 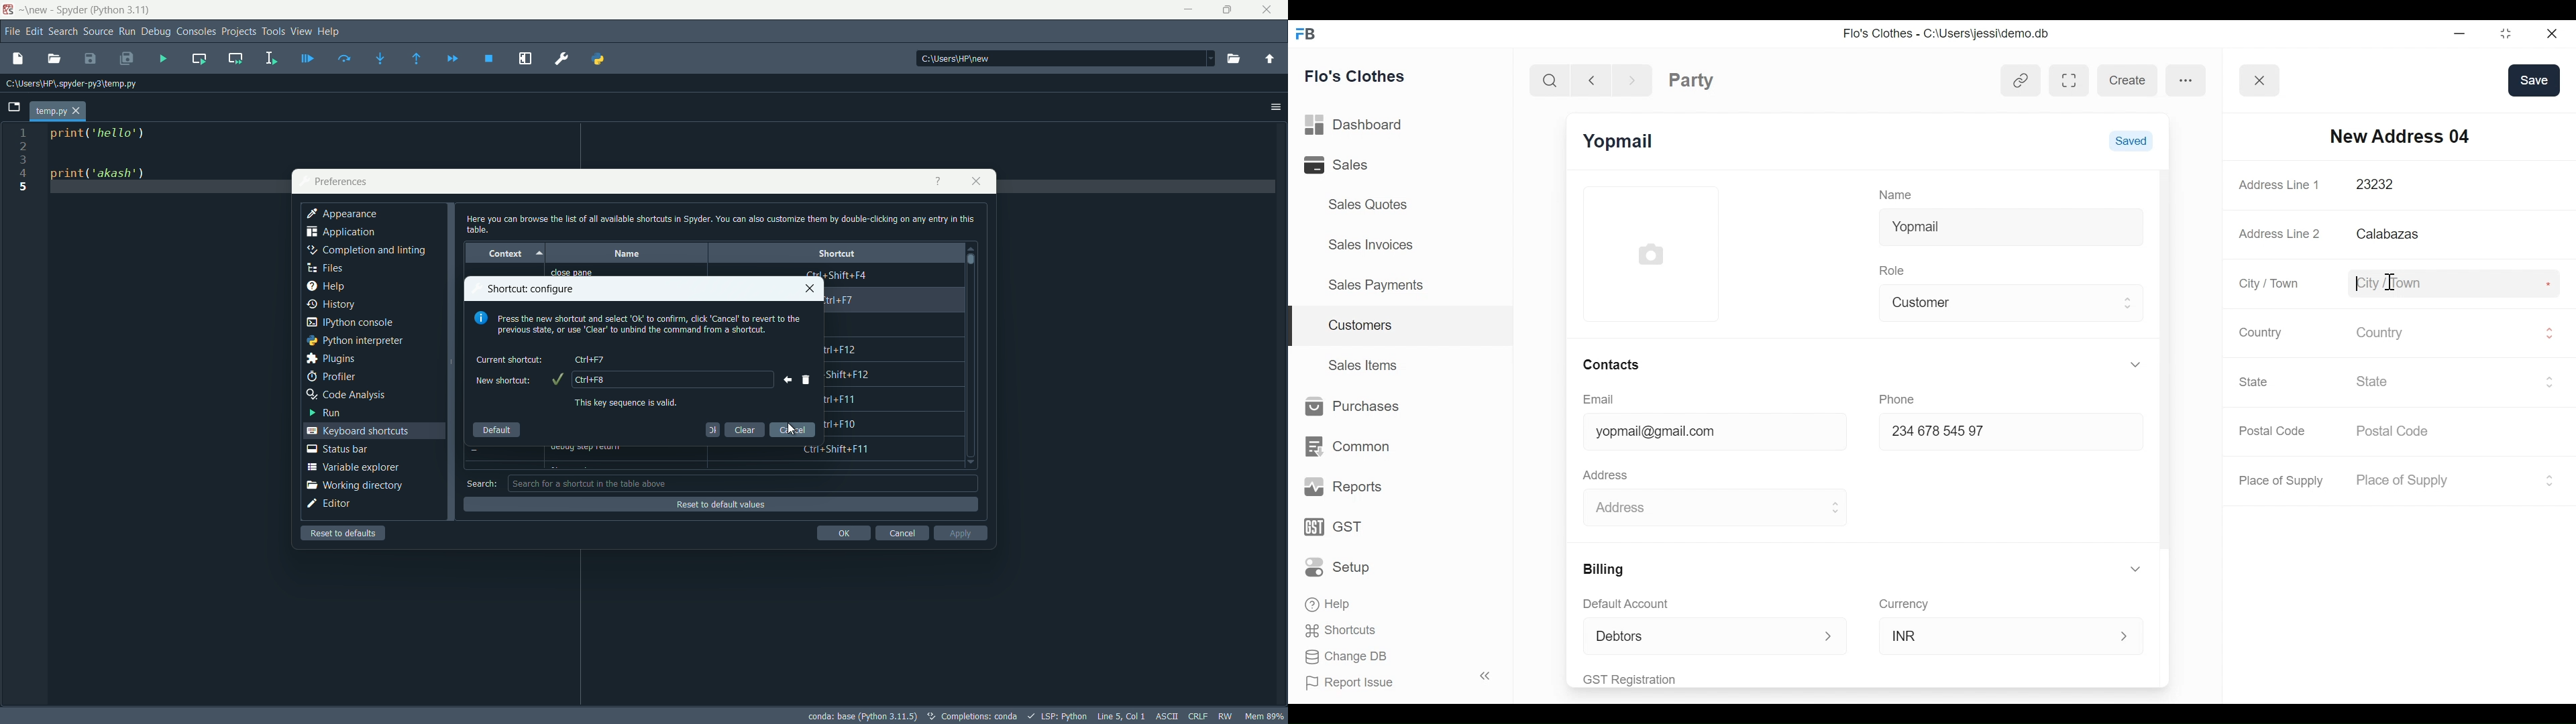 I want to click on file tab, so click(x=57, y=111).